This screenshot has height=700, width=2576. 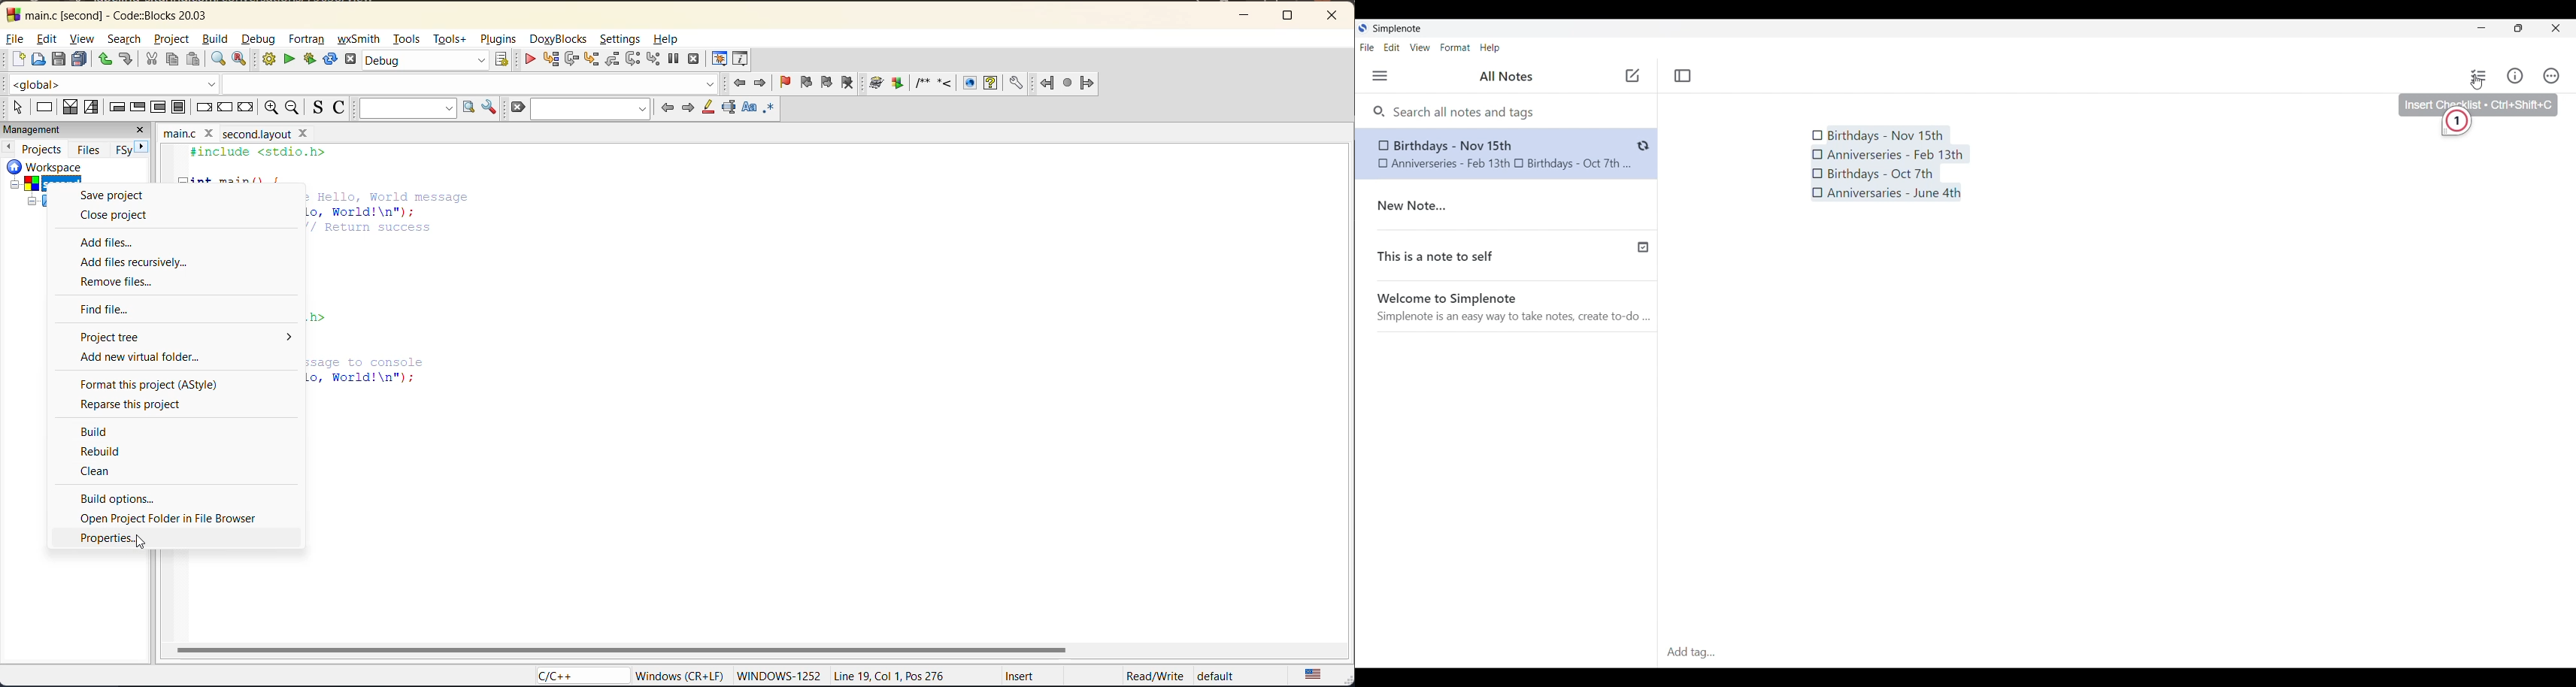 What do you see at coordinates (59, 129) in the screenshot?
I see `management` at bounding box center [59, 129].